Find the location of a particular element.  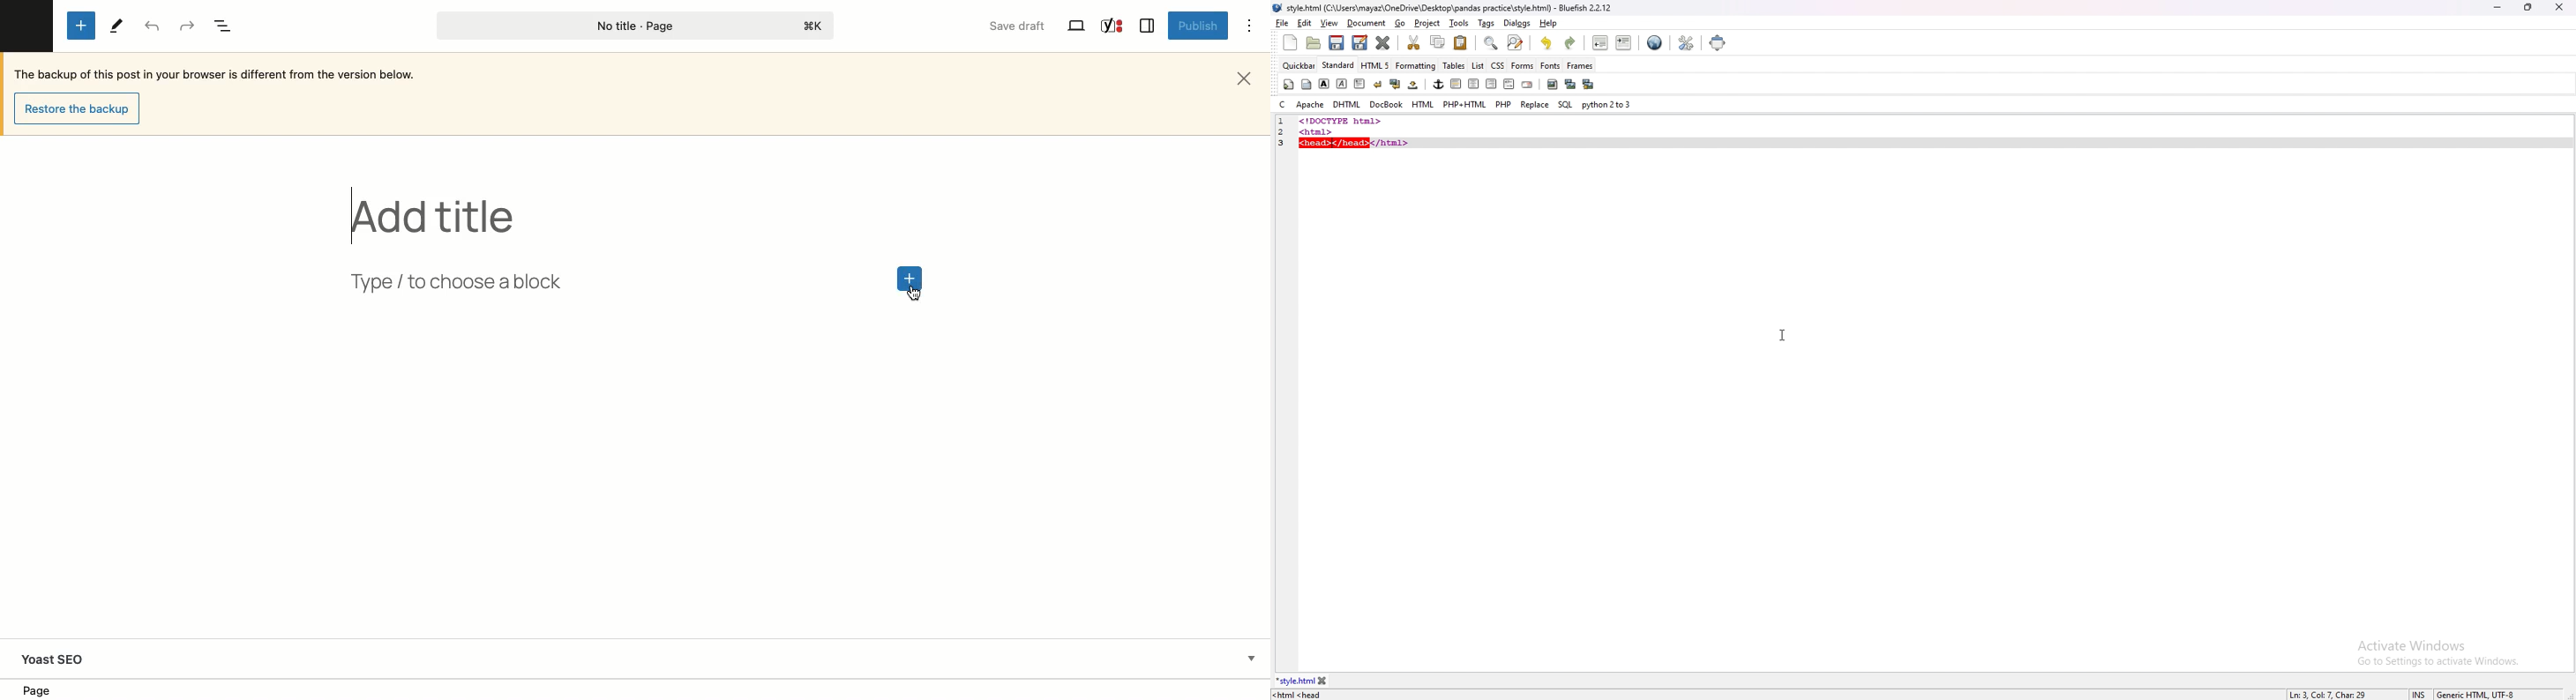

close is located at coordinates (2559, 7).